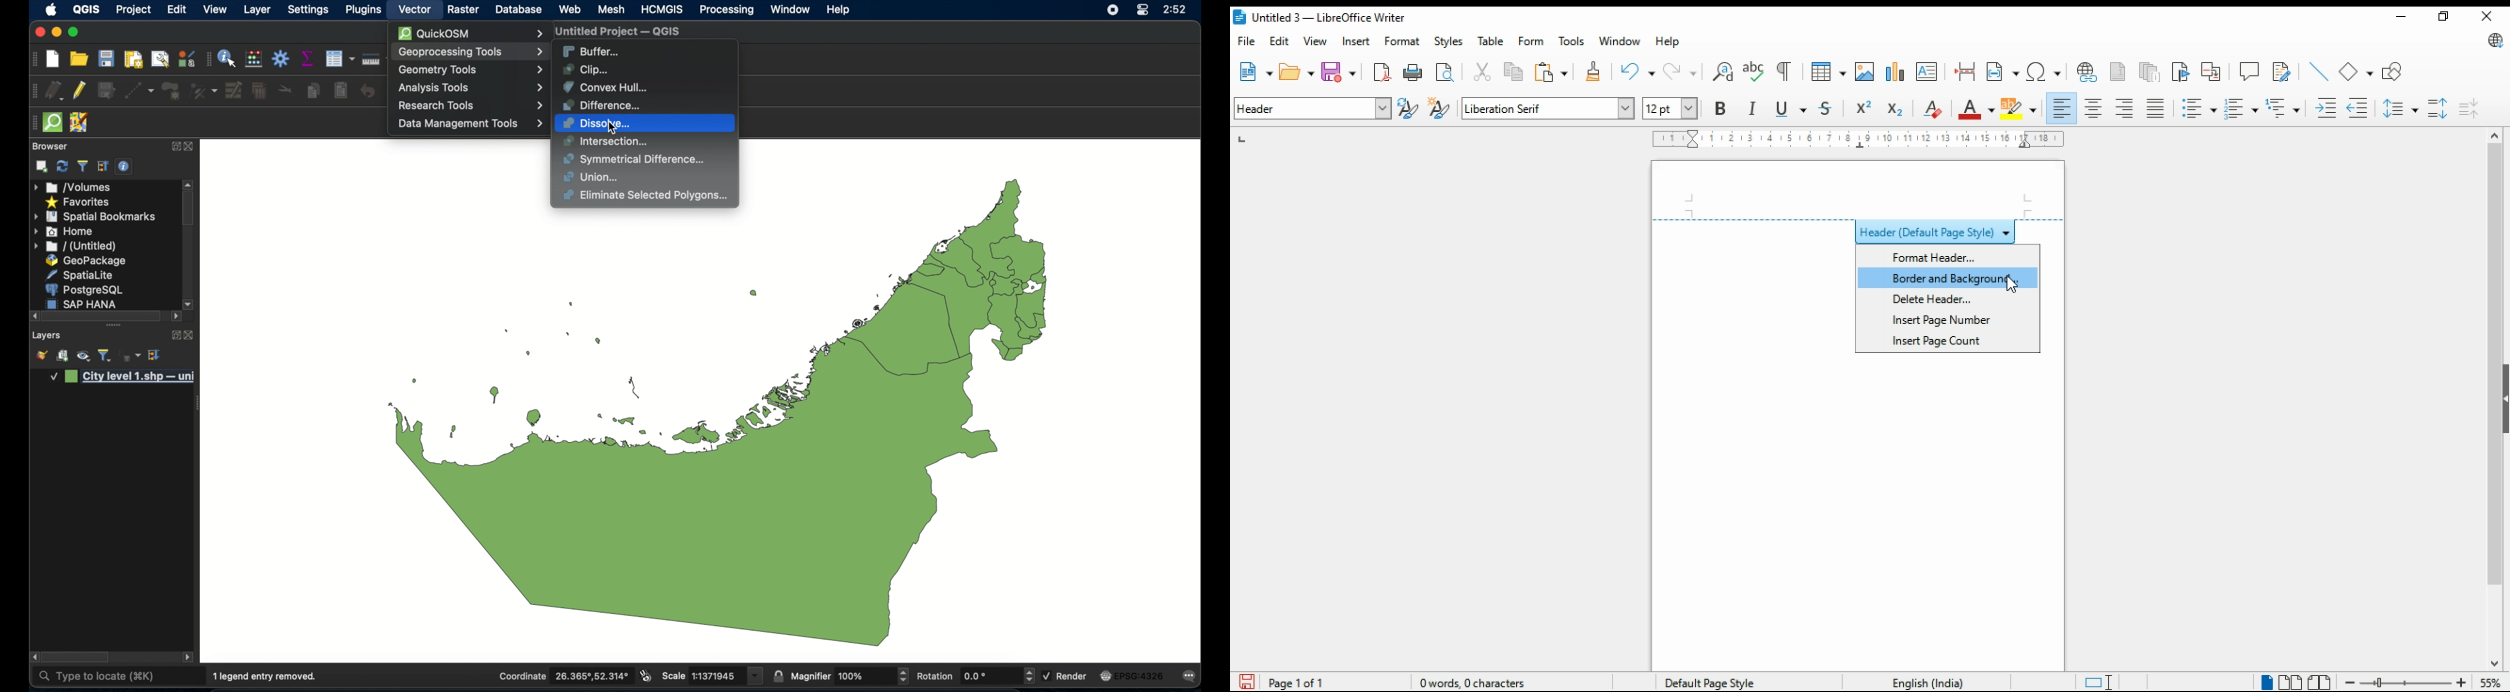 This screenshot has width=2520, height=700. I want to click on increase paragraph spacing, so click(2438, 108).